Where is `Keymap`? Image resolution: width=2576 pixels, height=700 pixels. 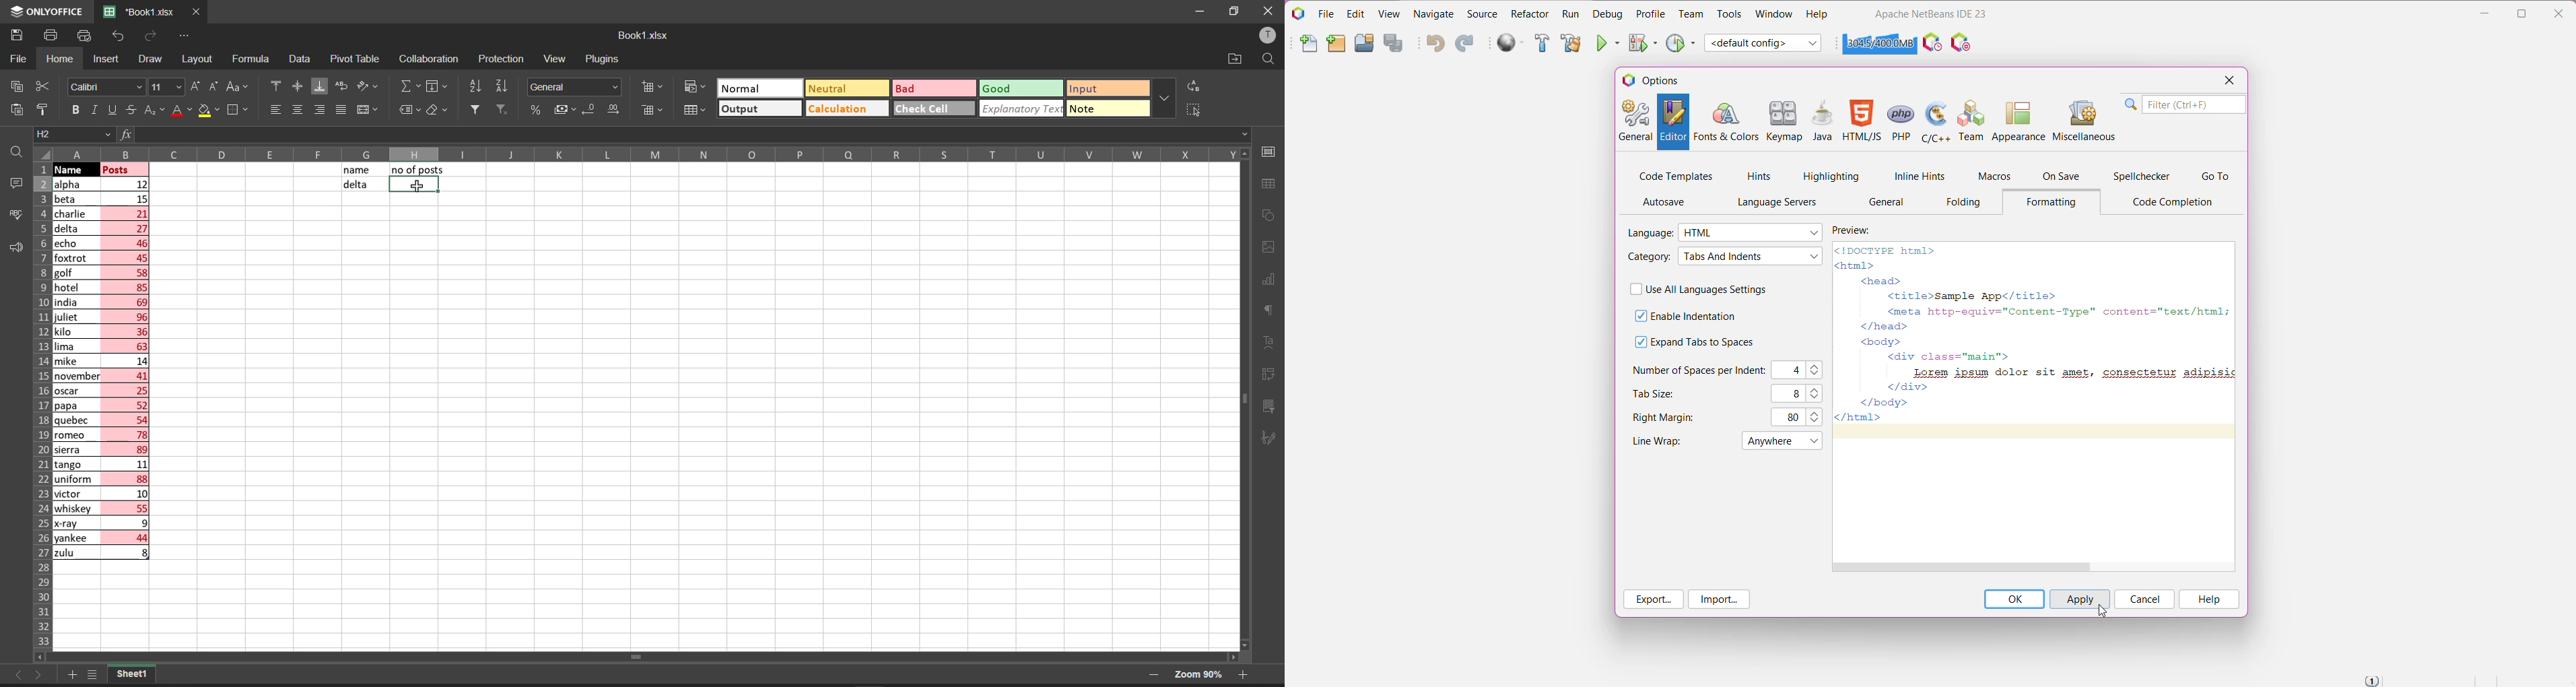
Keymap is located at coordinates (1785, 122).